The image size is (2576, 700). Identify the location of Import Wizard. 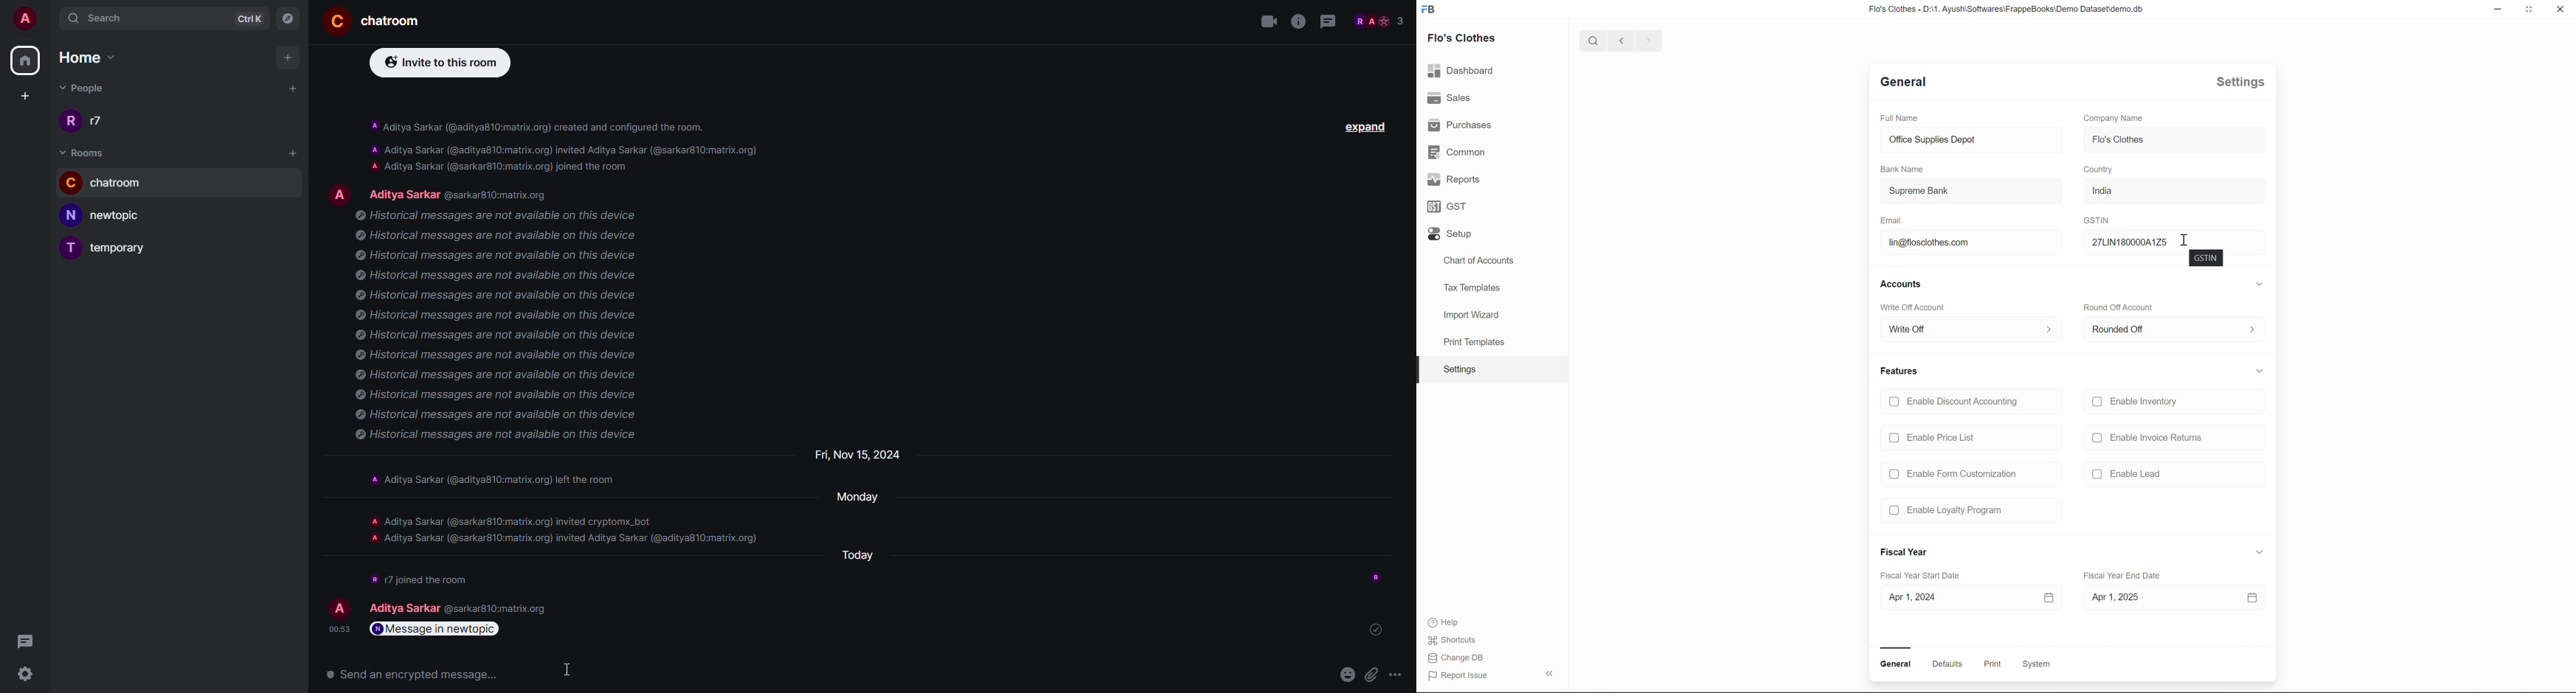
(1469, 316).